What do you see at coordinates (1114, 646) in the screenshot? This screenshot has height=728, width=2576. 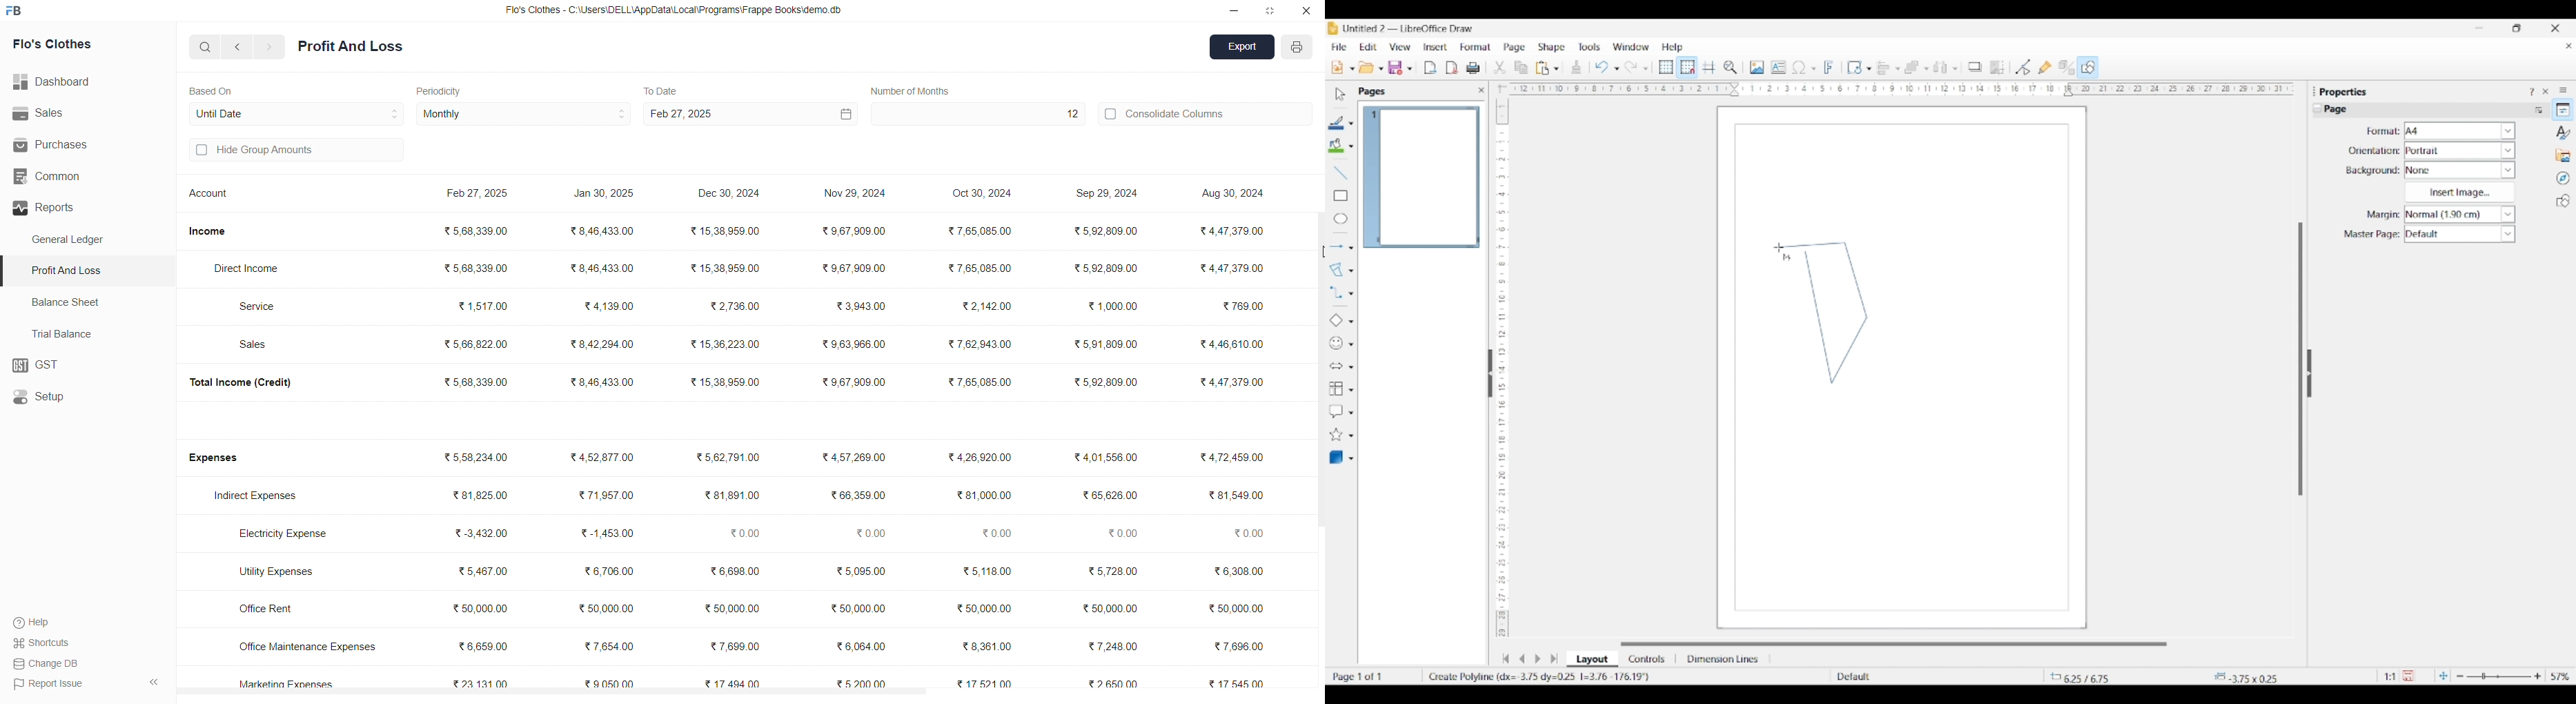 I see `₹7,248.00` at bounding box center [1114, 646].